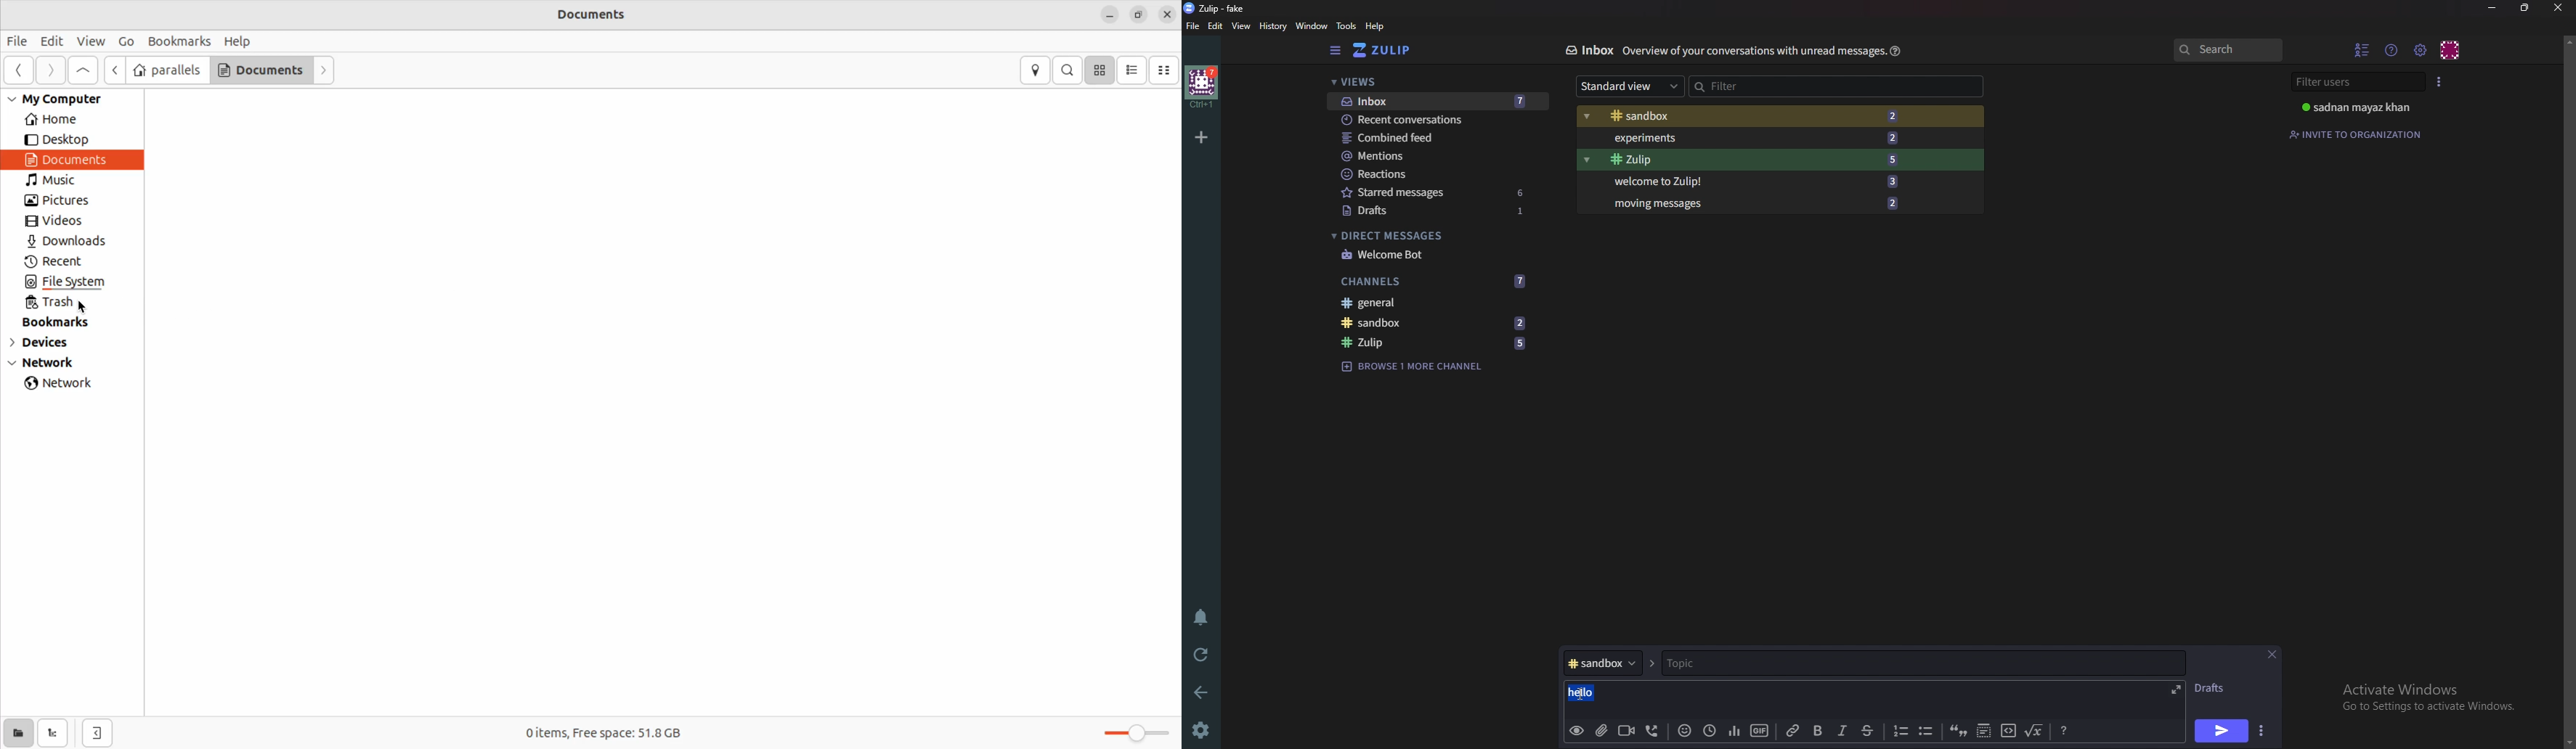 The height and width of the screenshot is (756, 2576). Describe the element at coordinates (1202, 693) in the screenshot. I see `back` at that location.